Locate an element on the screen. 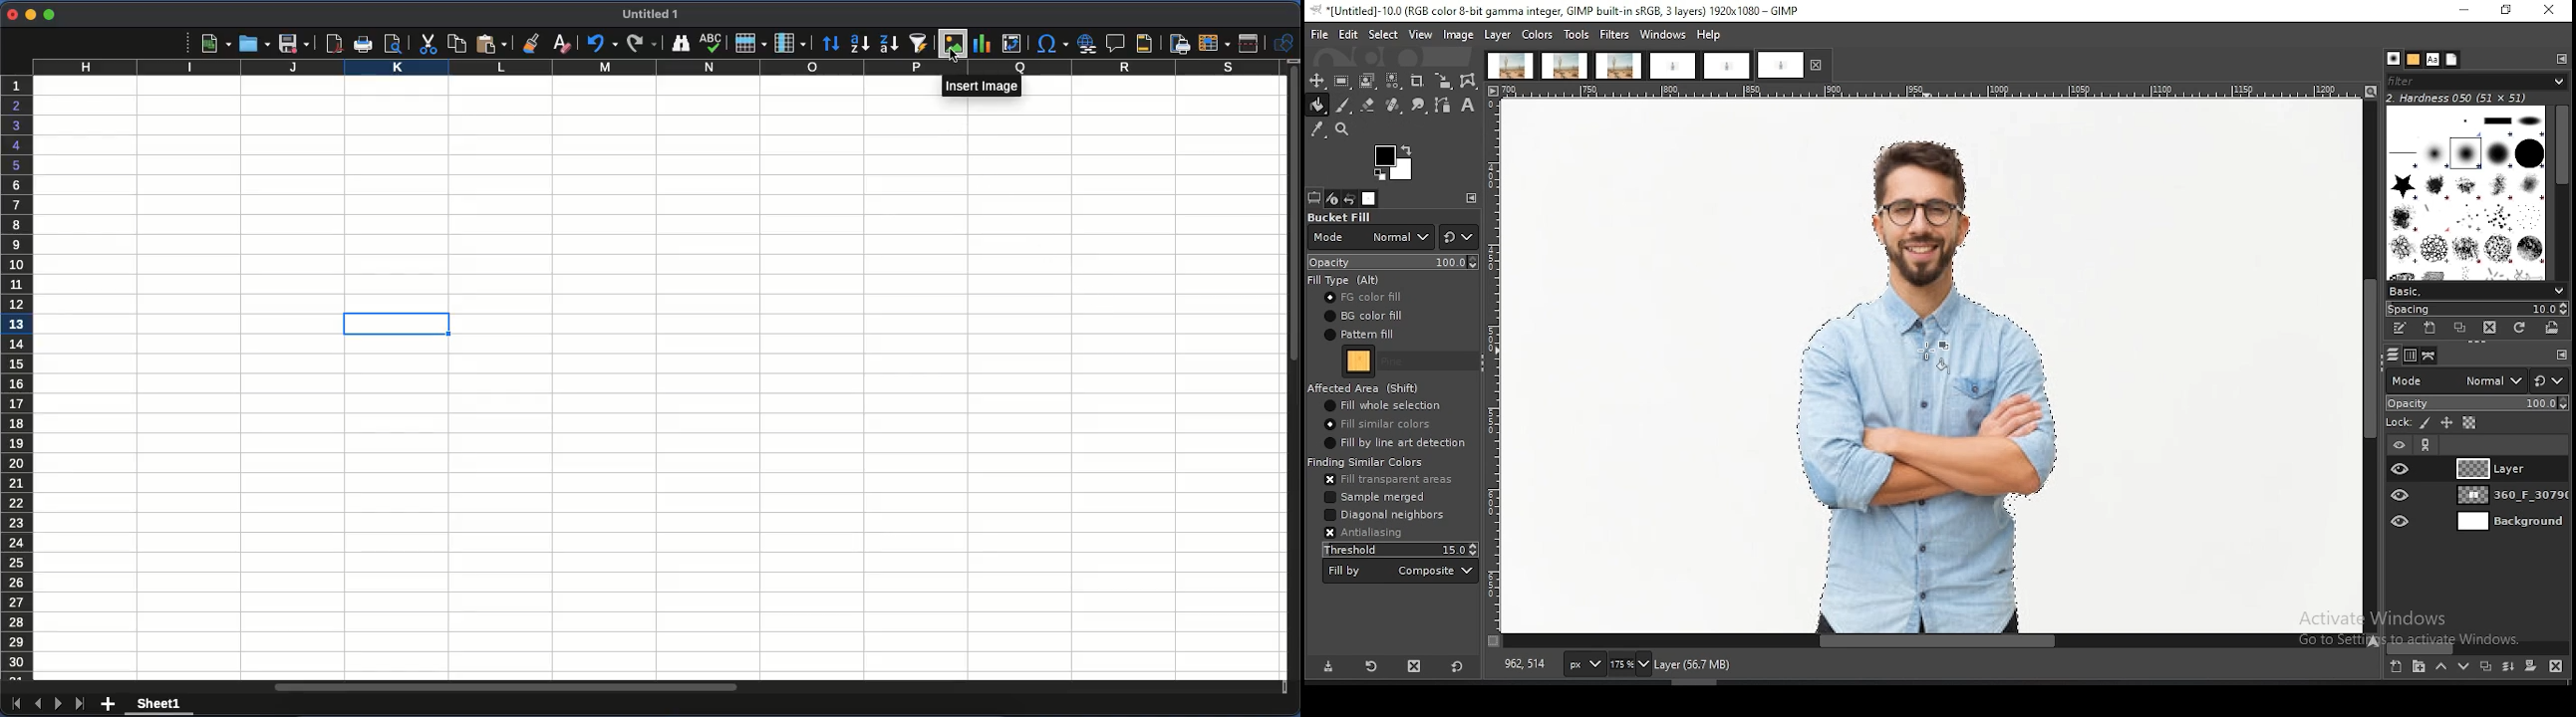 The height and width of the screenshot is (728, 2576). crop tool is located at coordinates (1417, 83).